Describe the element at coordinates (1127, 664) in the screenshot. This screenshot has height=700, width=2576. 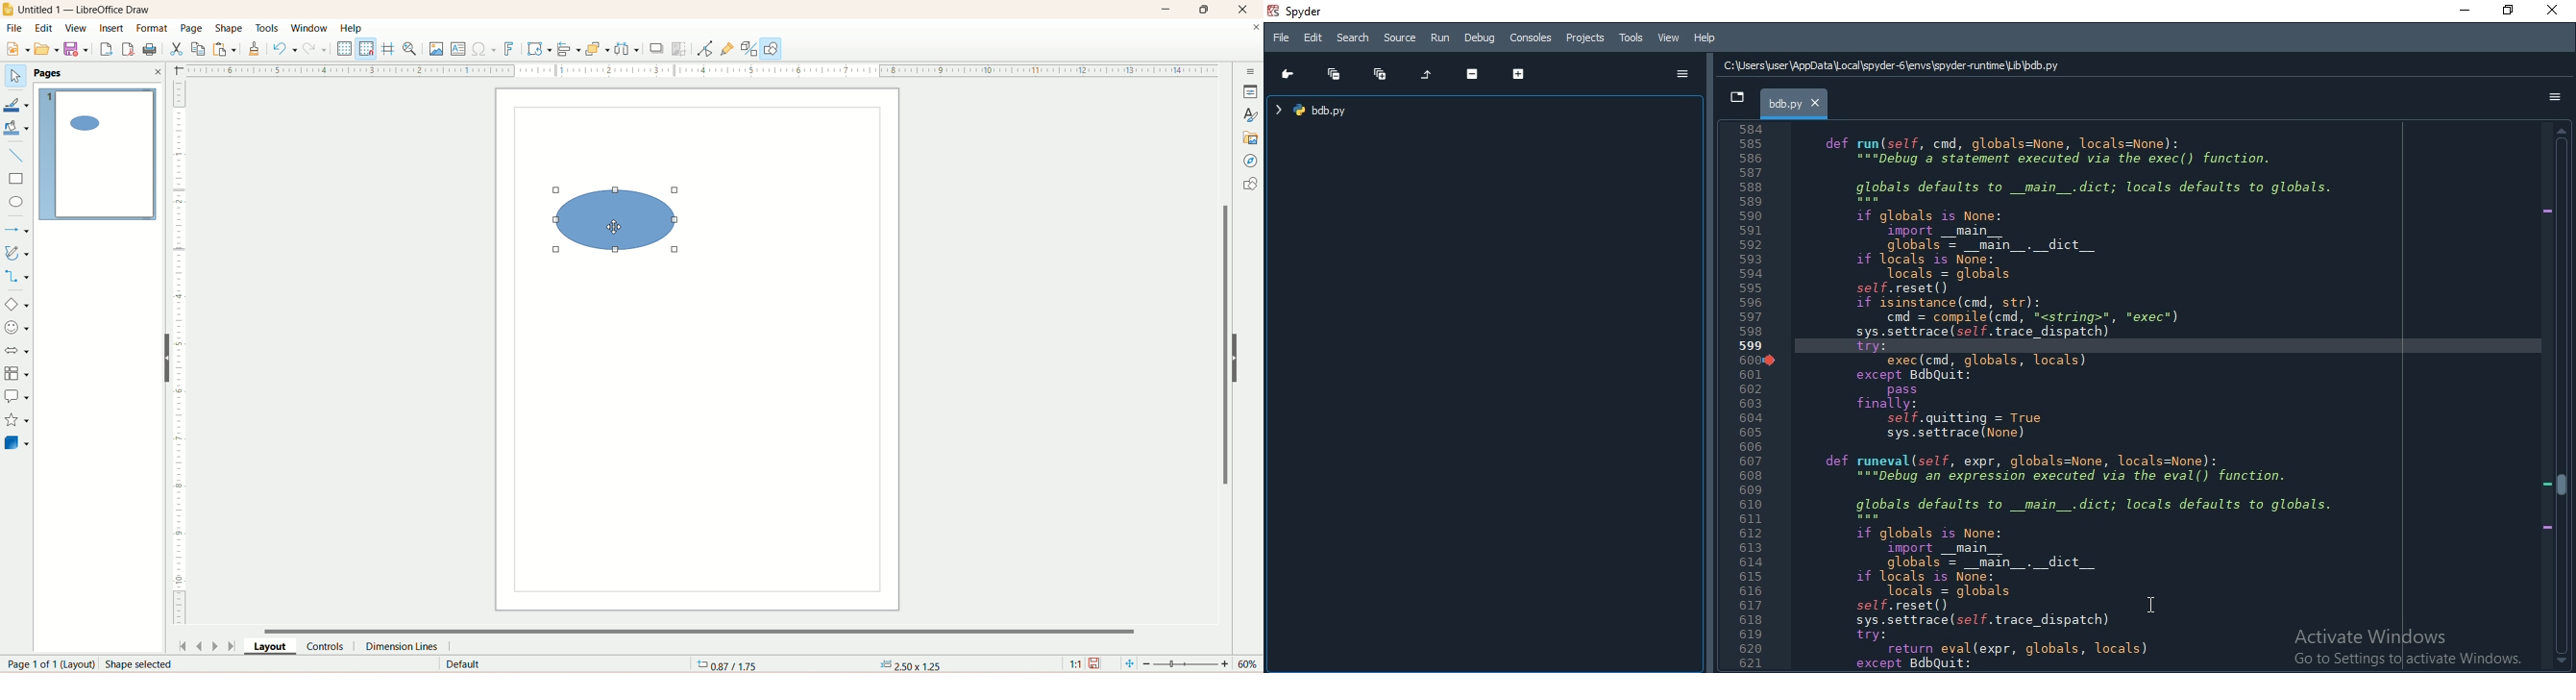
I see `fit page to current window` at that location.